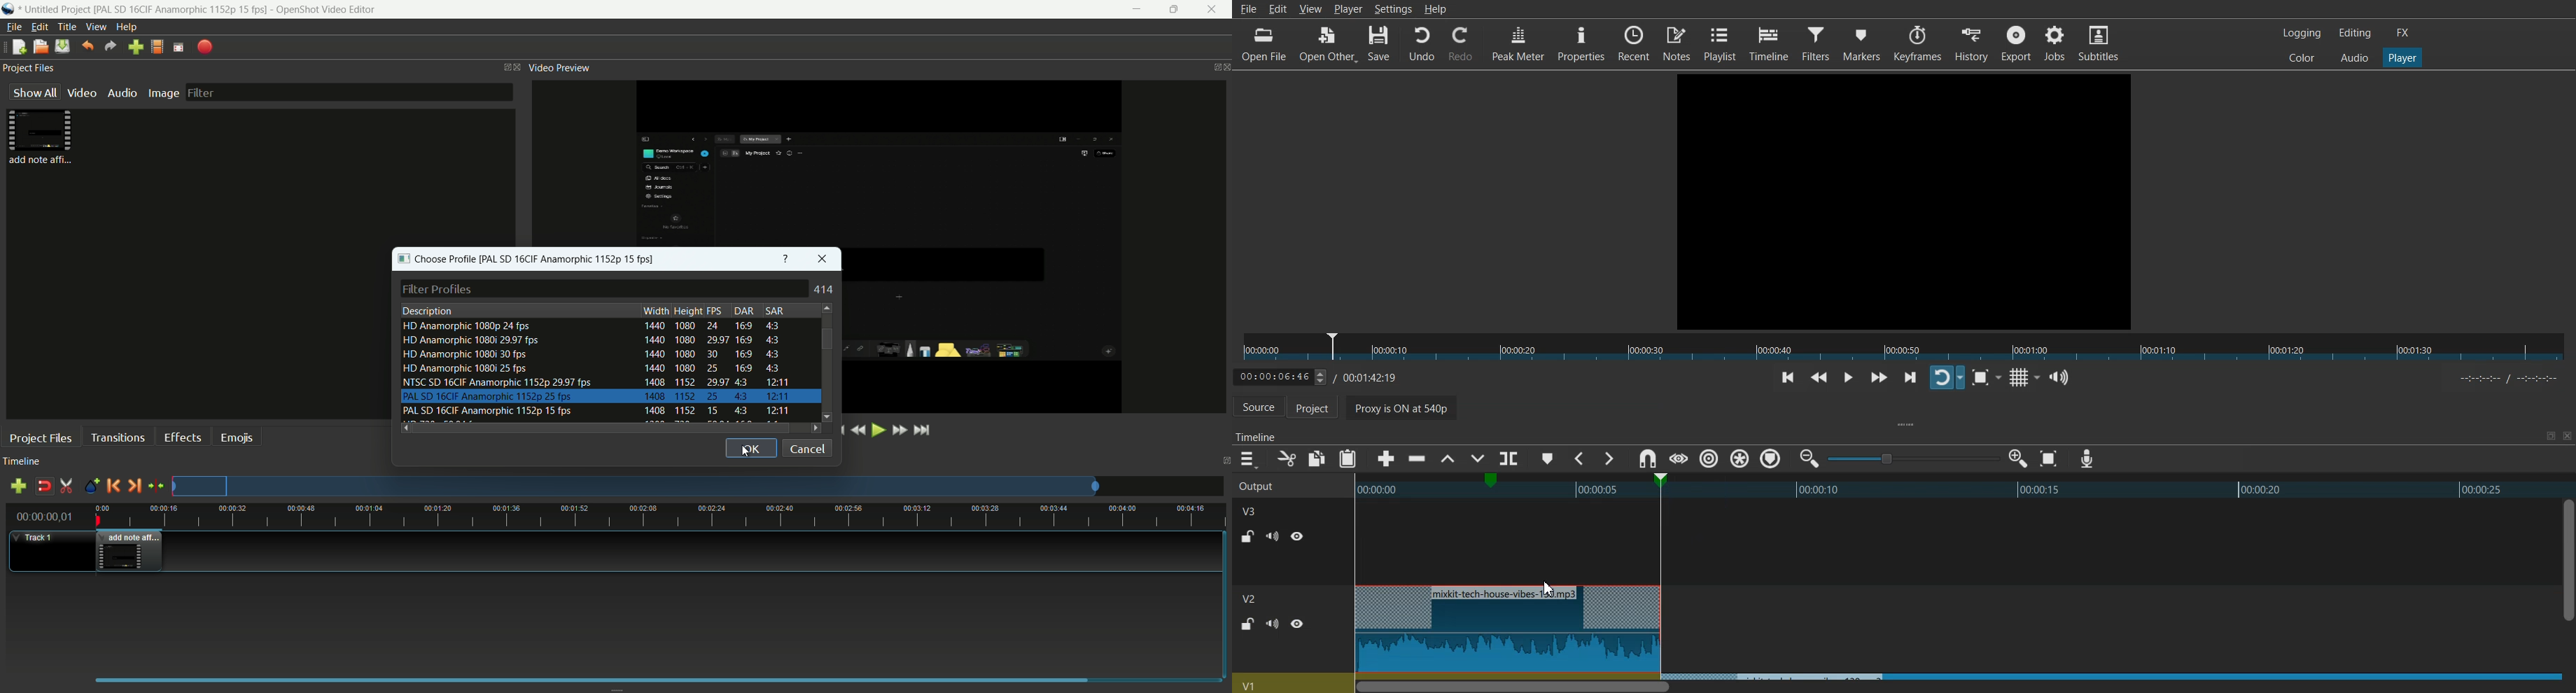 The height and width of the screenshot is (700, 2576). I want to click on Show the volume control, so click(2059, 378).